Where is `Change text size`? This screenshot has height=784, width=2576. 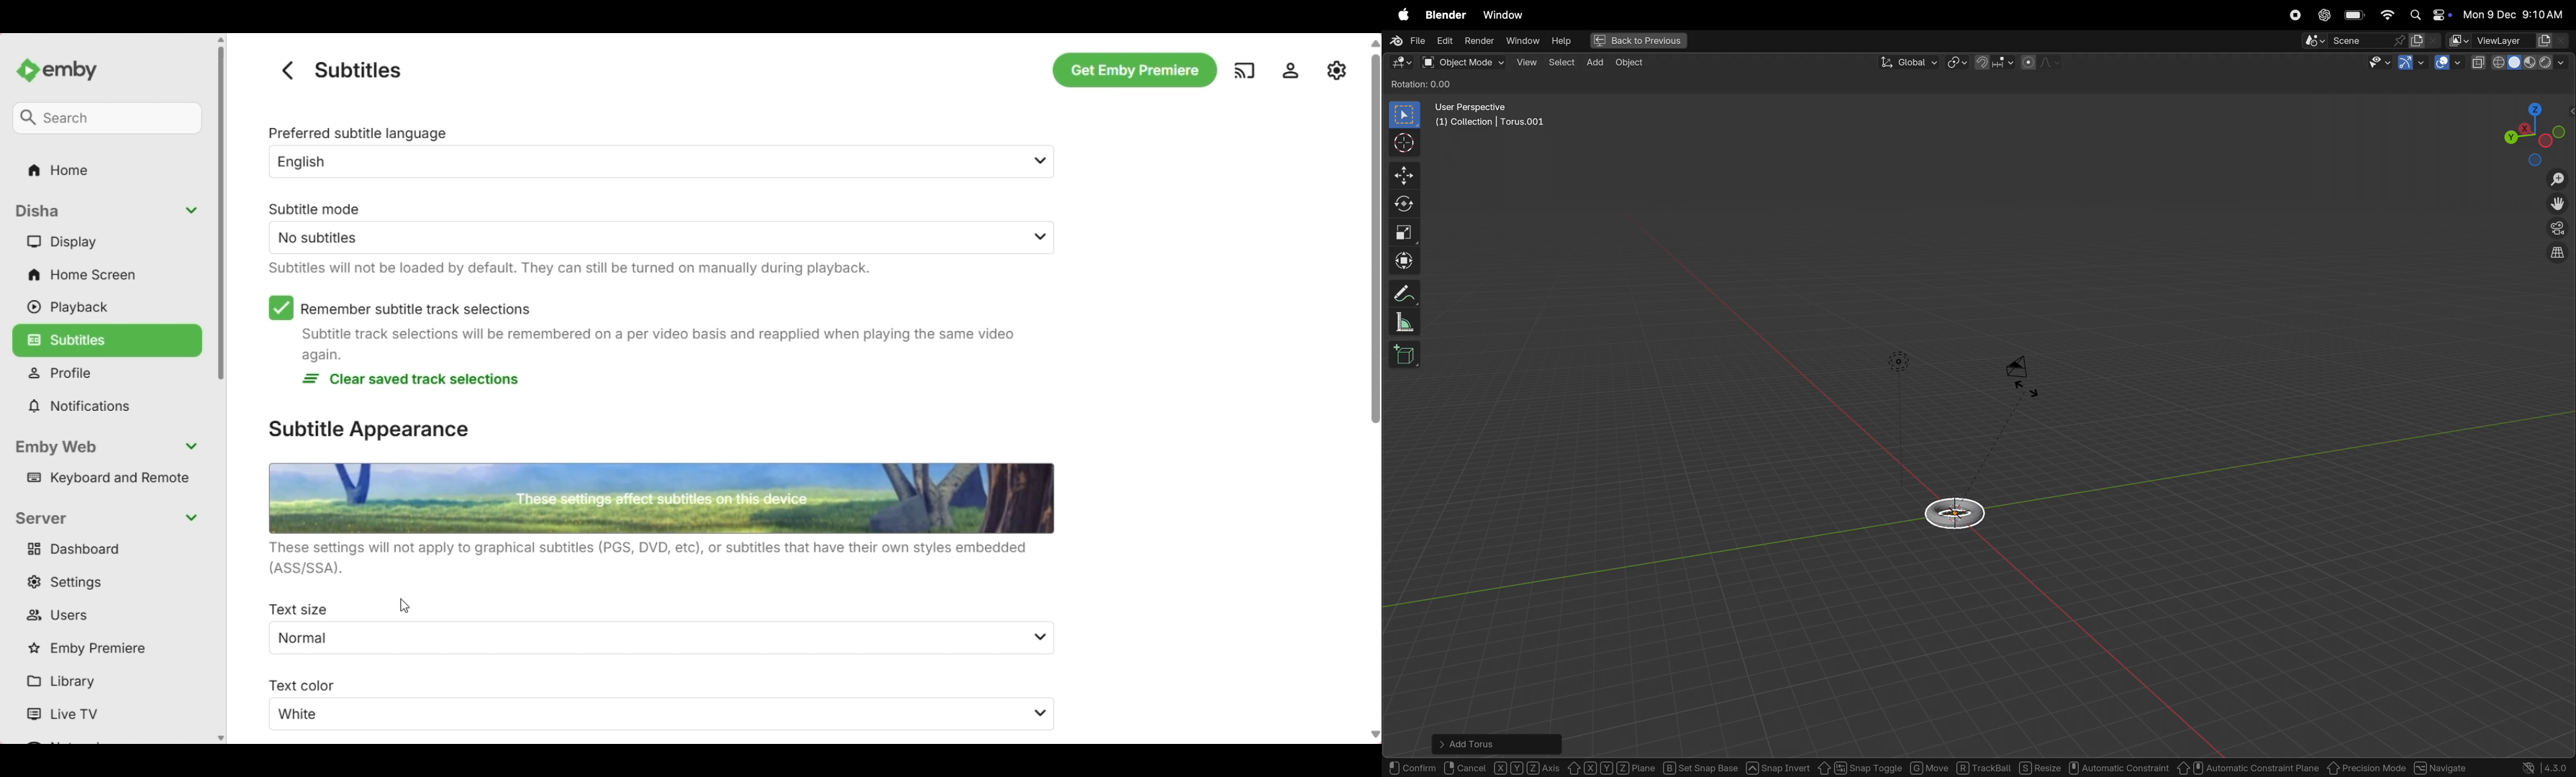 Change text size is located at coordinates (645, 627).